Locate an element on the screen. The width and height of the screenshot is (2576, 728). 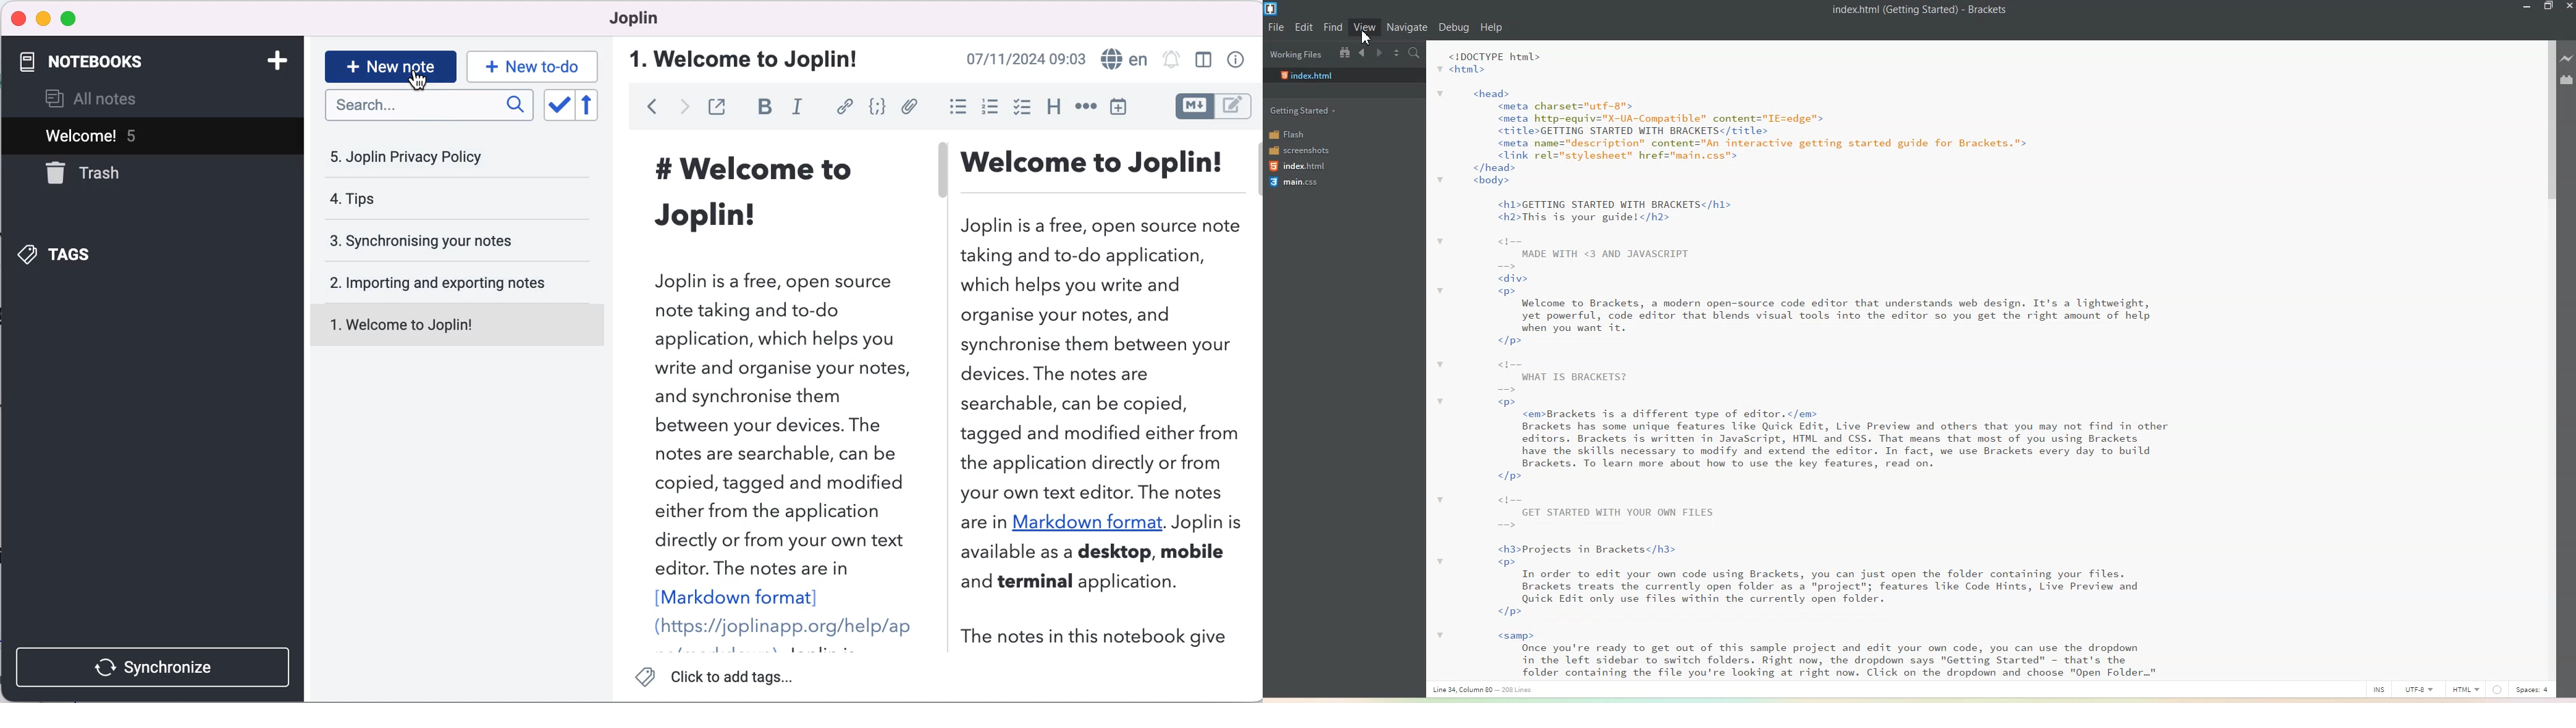
joplin privacy policy is located at coordinates (421, 156).